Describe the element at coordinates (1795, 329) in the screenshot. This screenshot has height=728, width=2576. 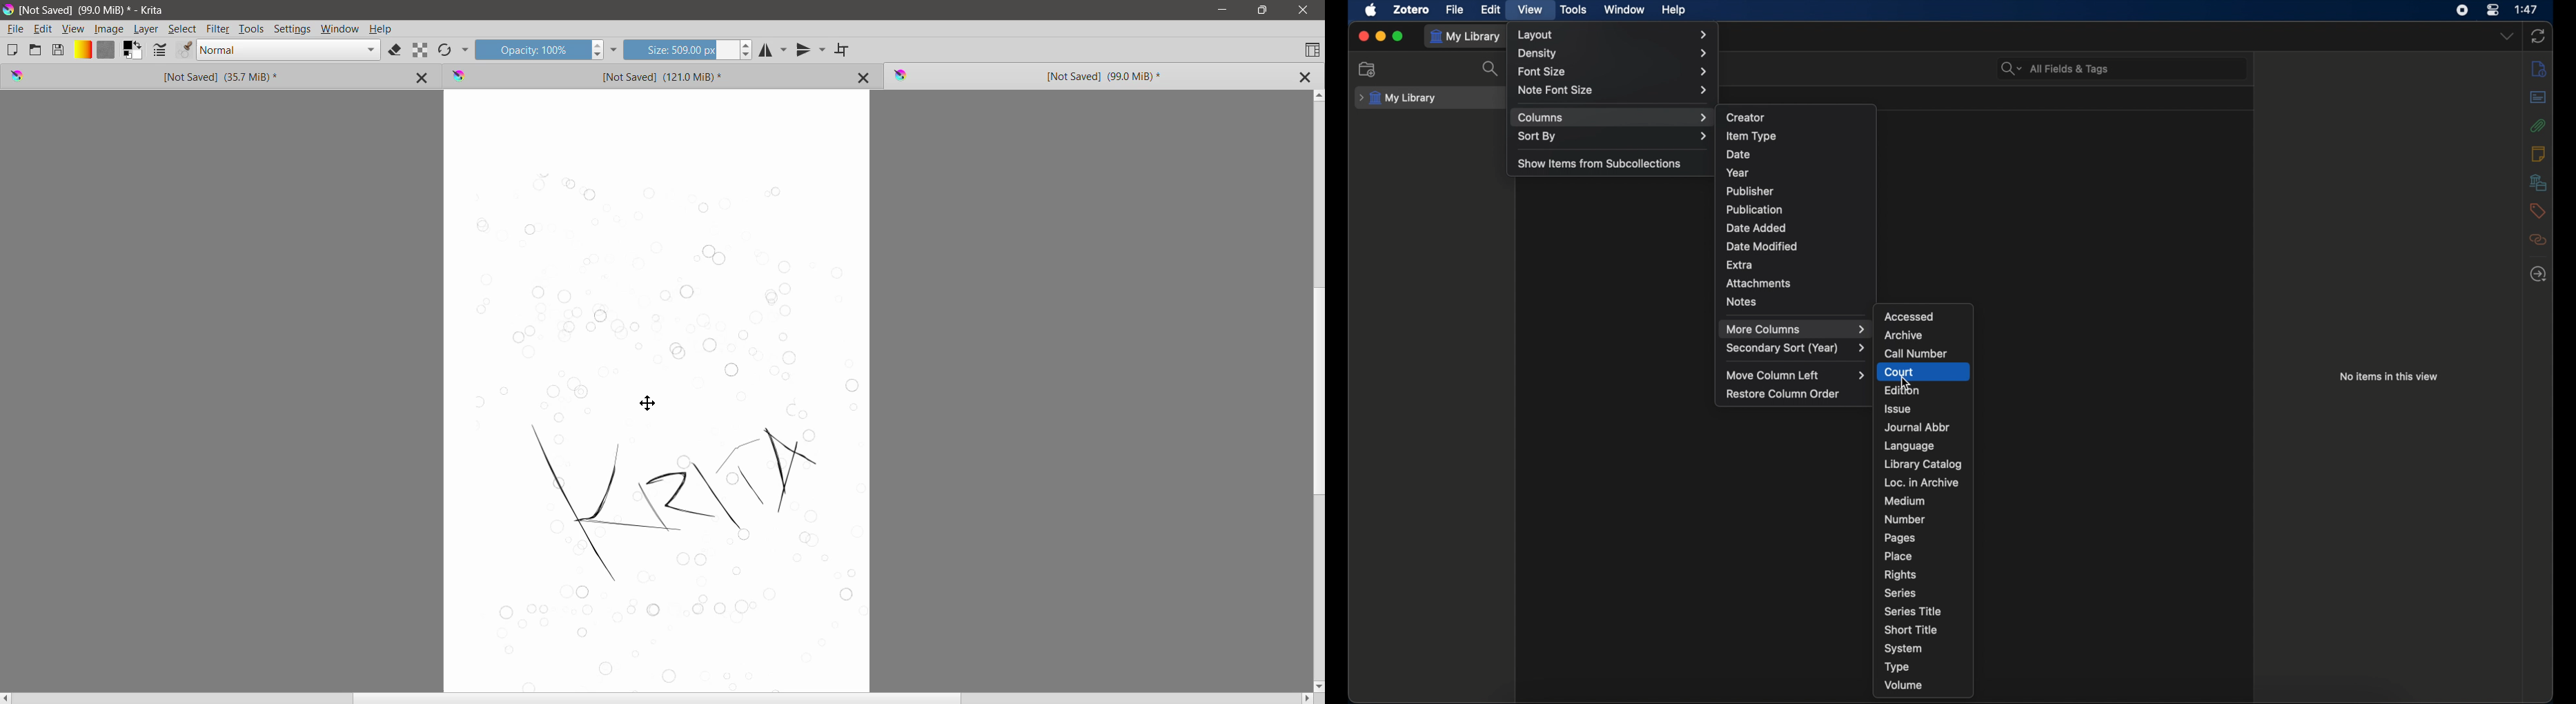
I see `more columns` at that location.